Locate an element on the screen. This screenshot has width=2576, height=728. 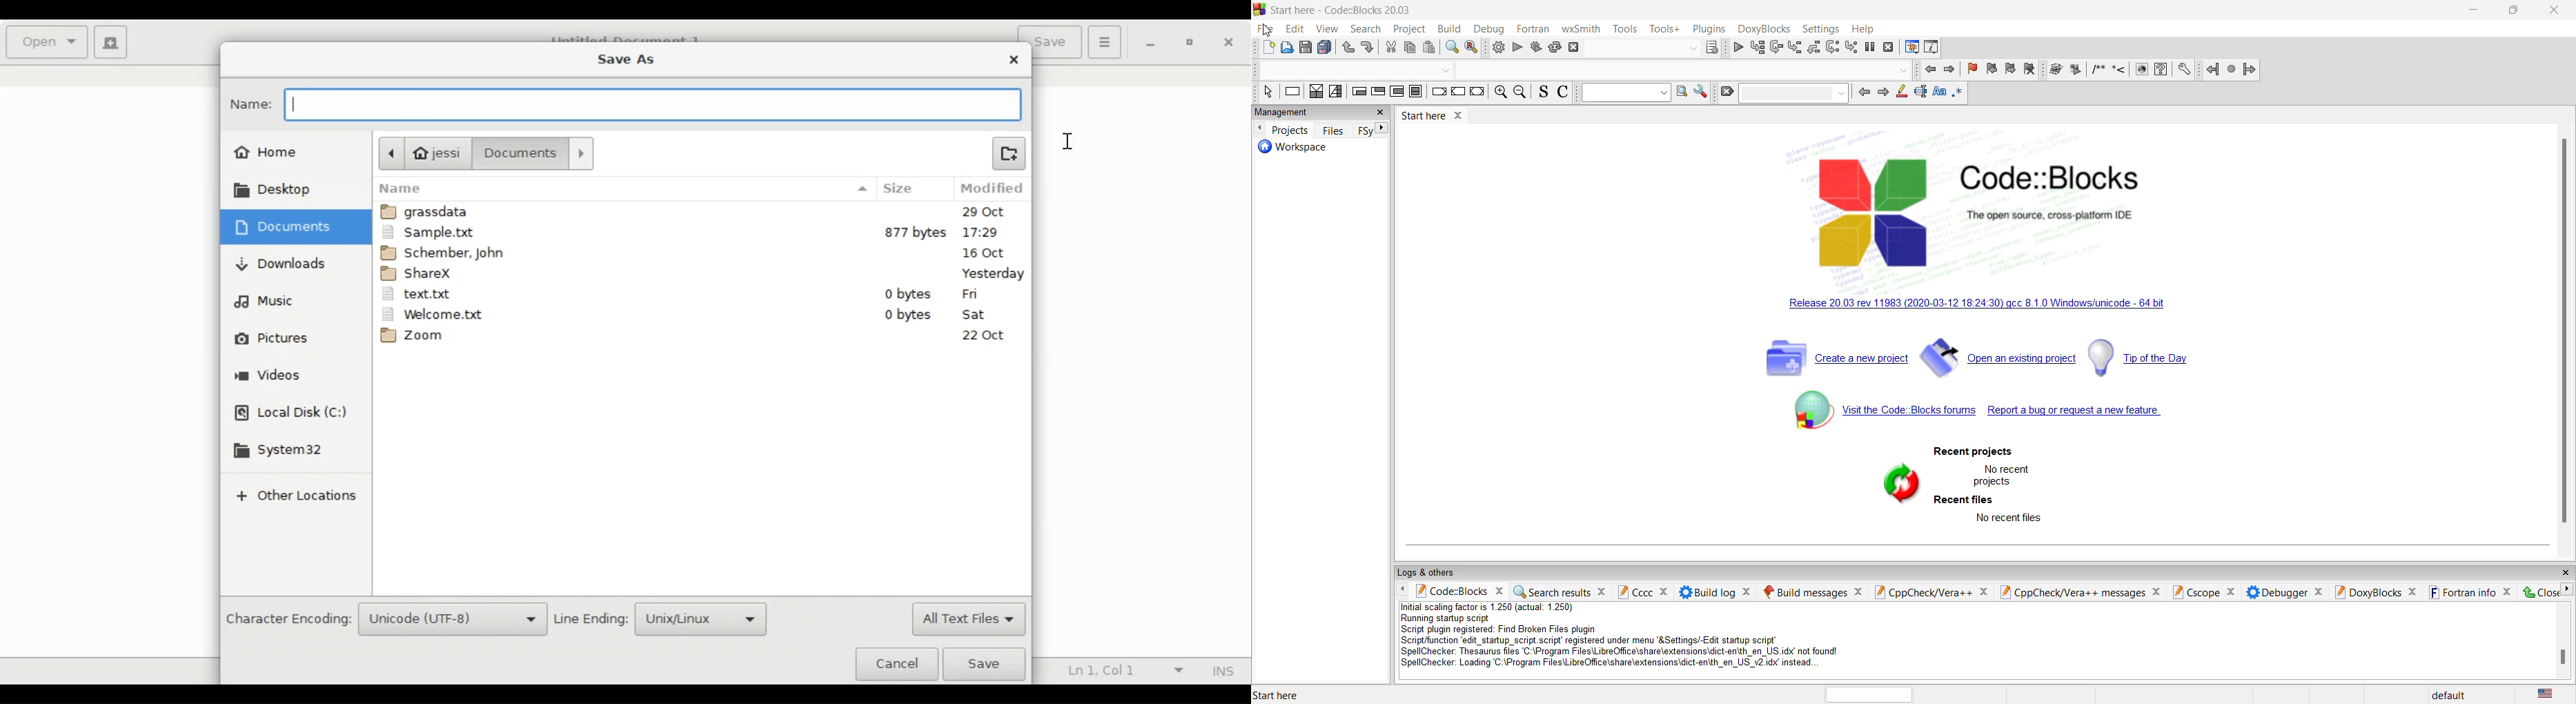
fortran is located at coordinates (1531, 27).